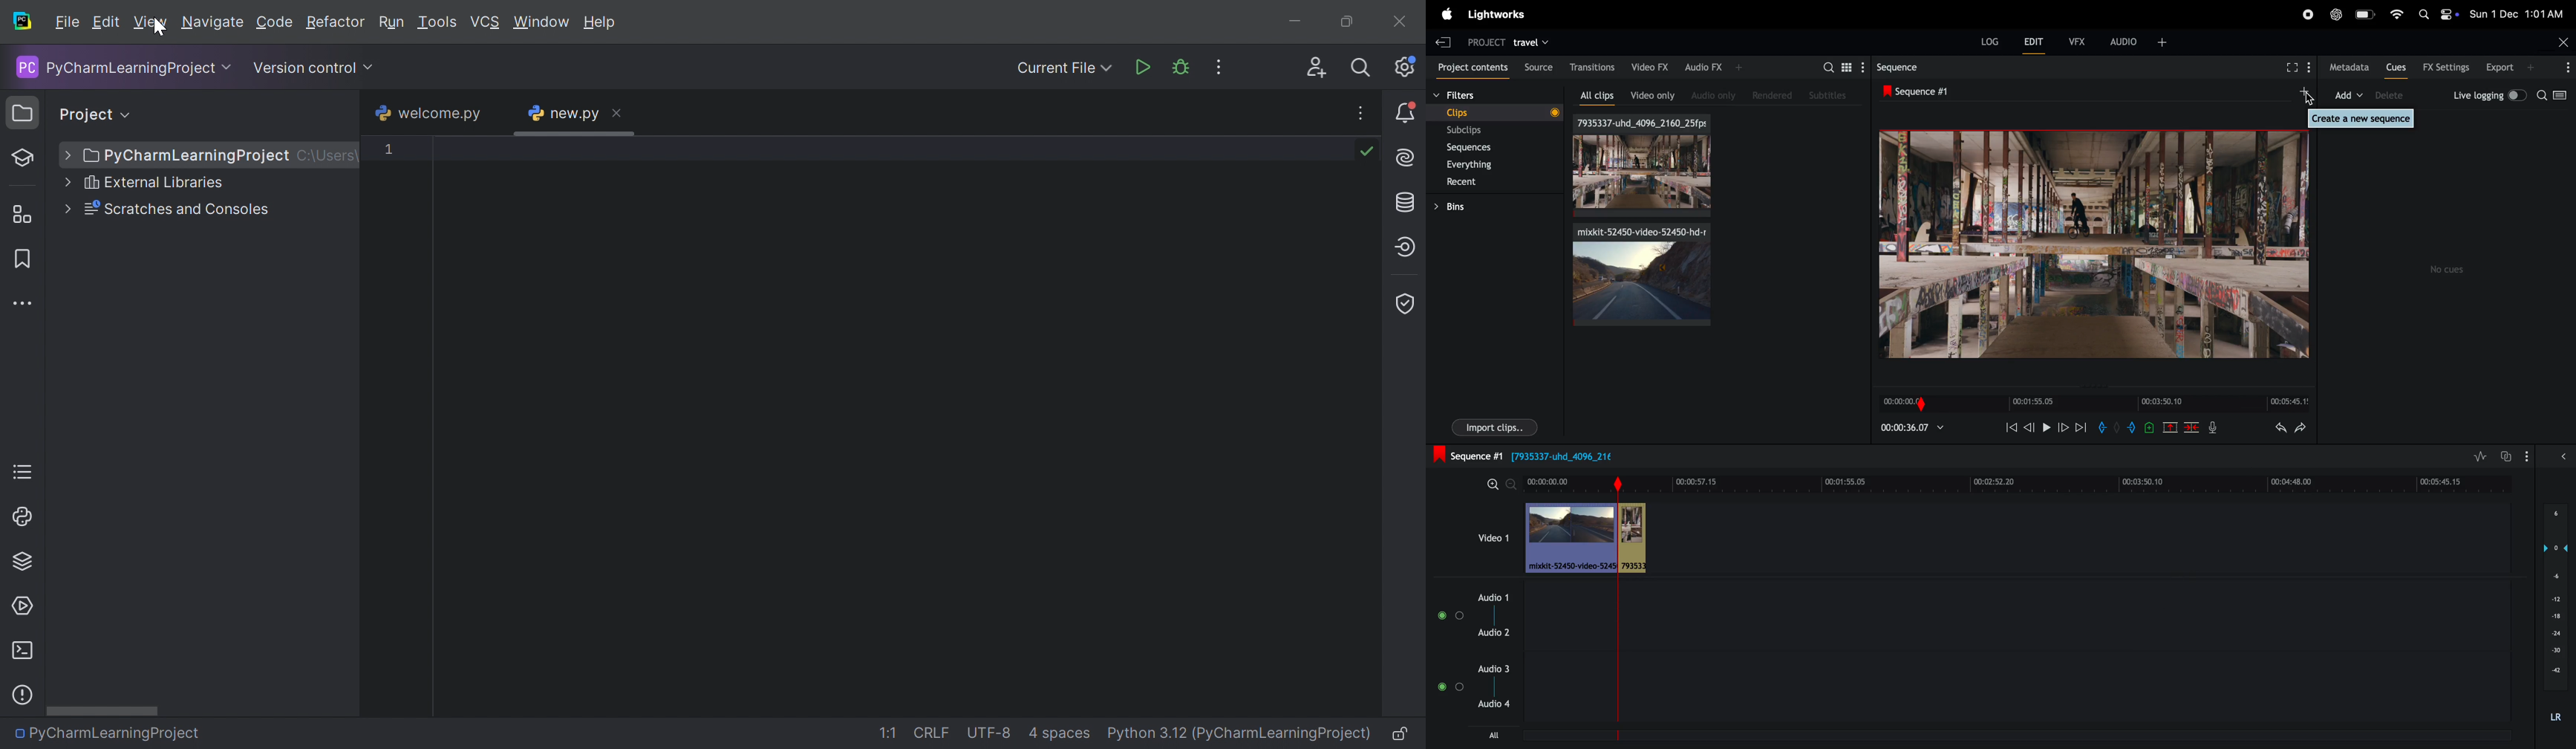 The image size is (2576, 756). Describe the element at coordinates (107, 22) in the screenshot. I see `Edit` at that location.